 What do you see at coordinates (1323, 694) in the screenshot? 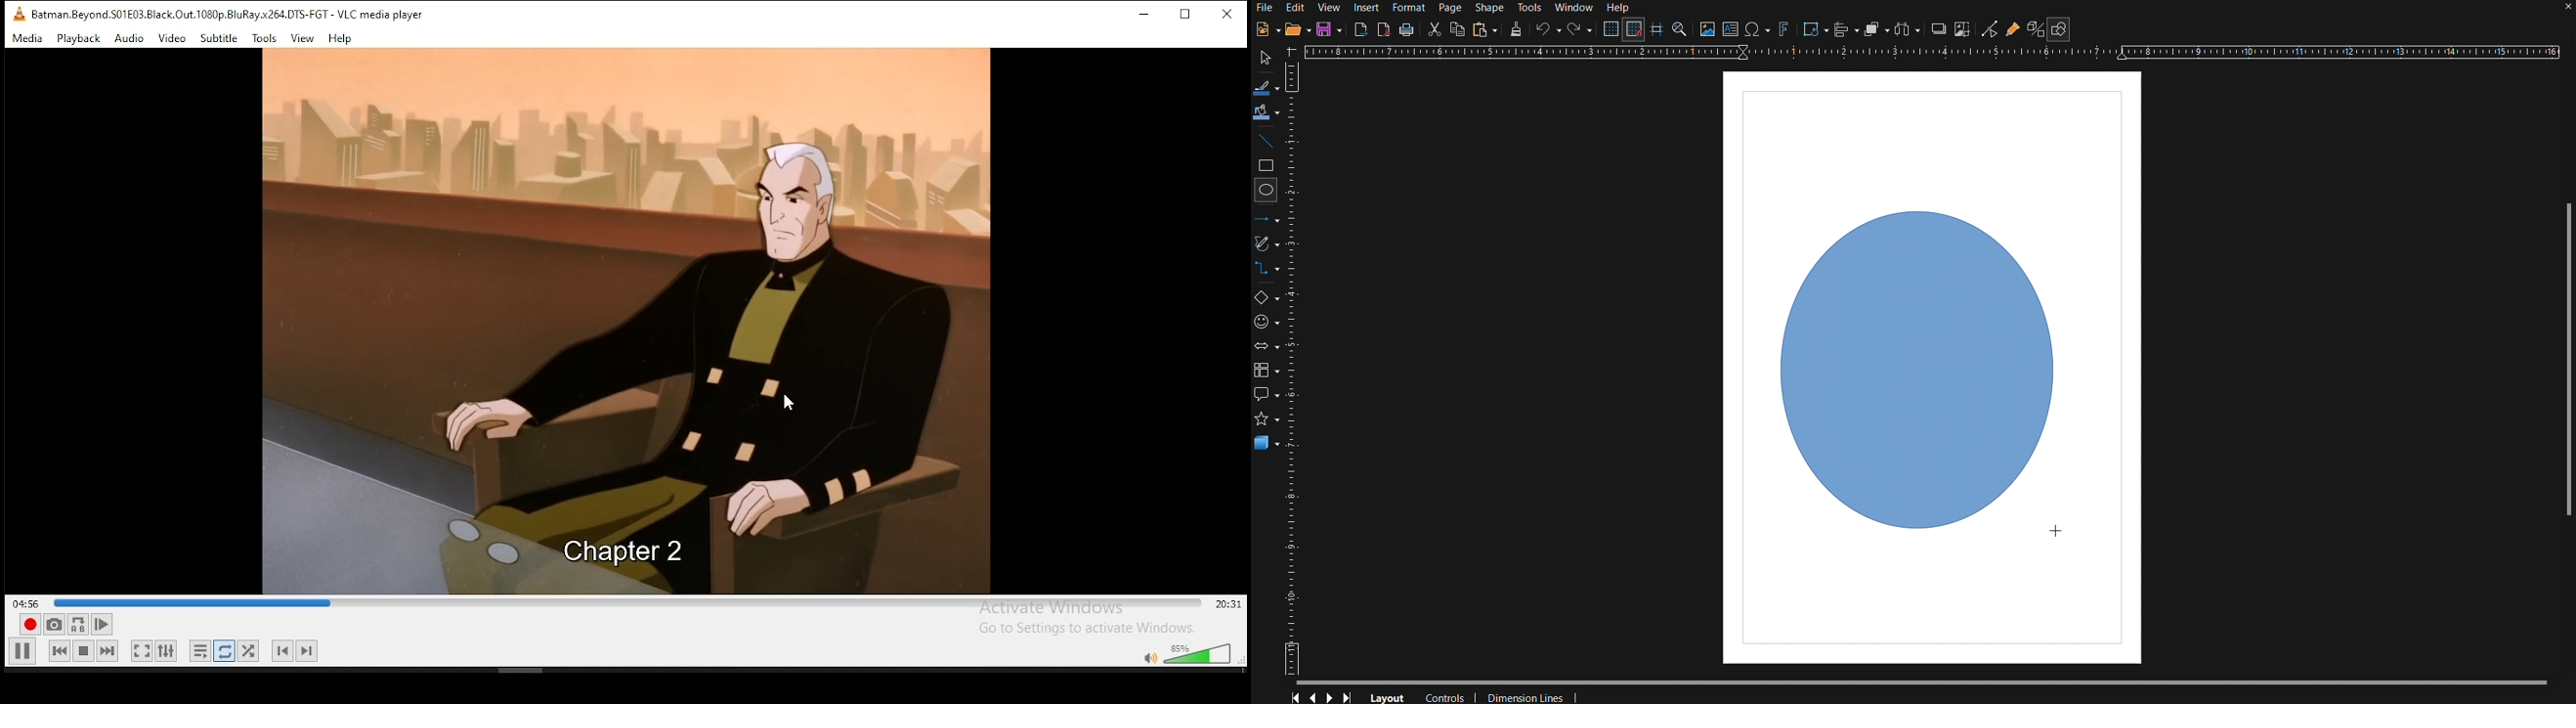
I see `Controls` at bounding box center [1323, 694].